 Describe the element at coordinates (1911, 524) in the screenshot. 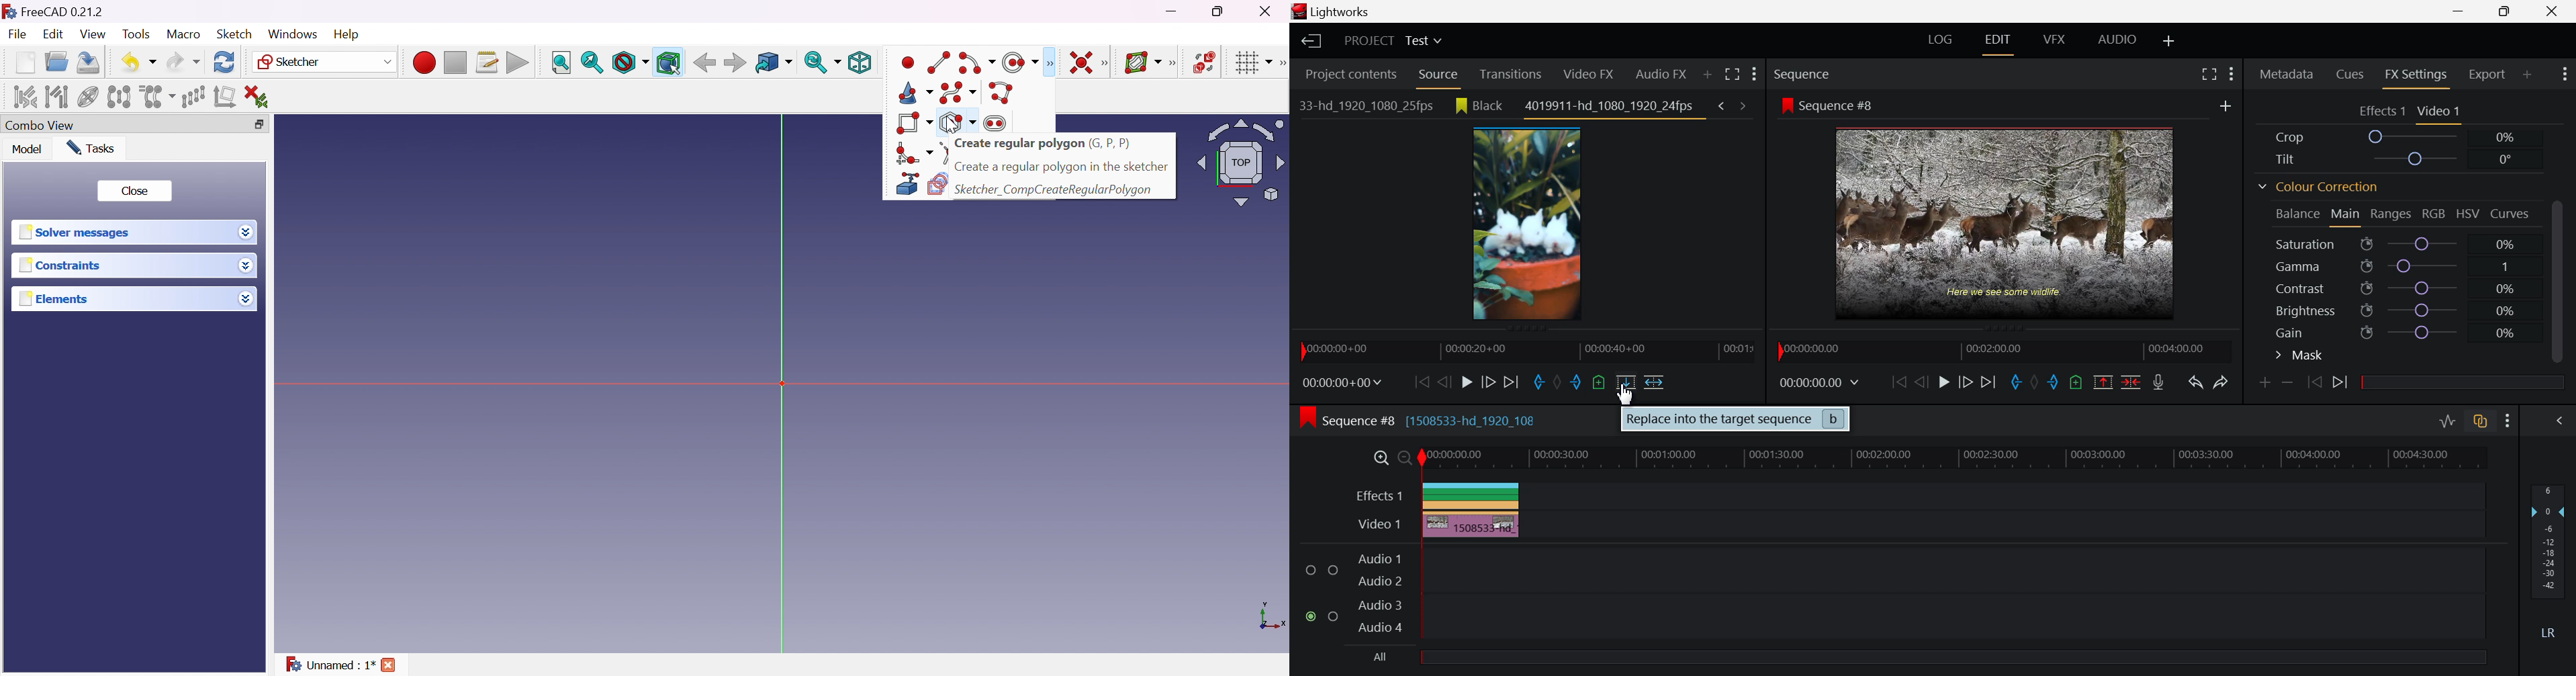

I see `Video Layer` at that location.